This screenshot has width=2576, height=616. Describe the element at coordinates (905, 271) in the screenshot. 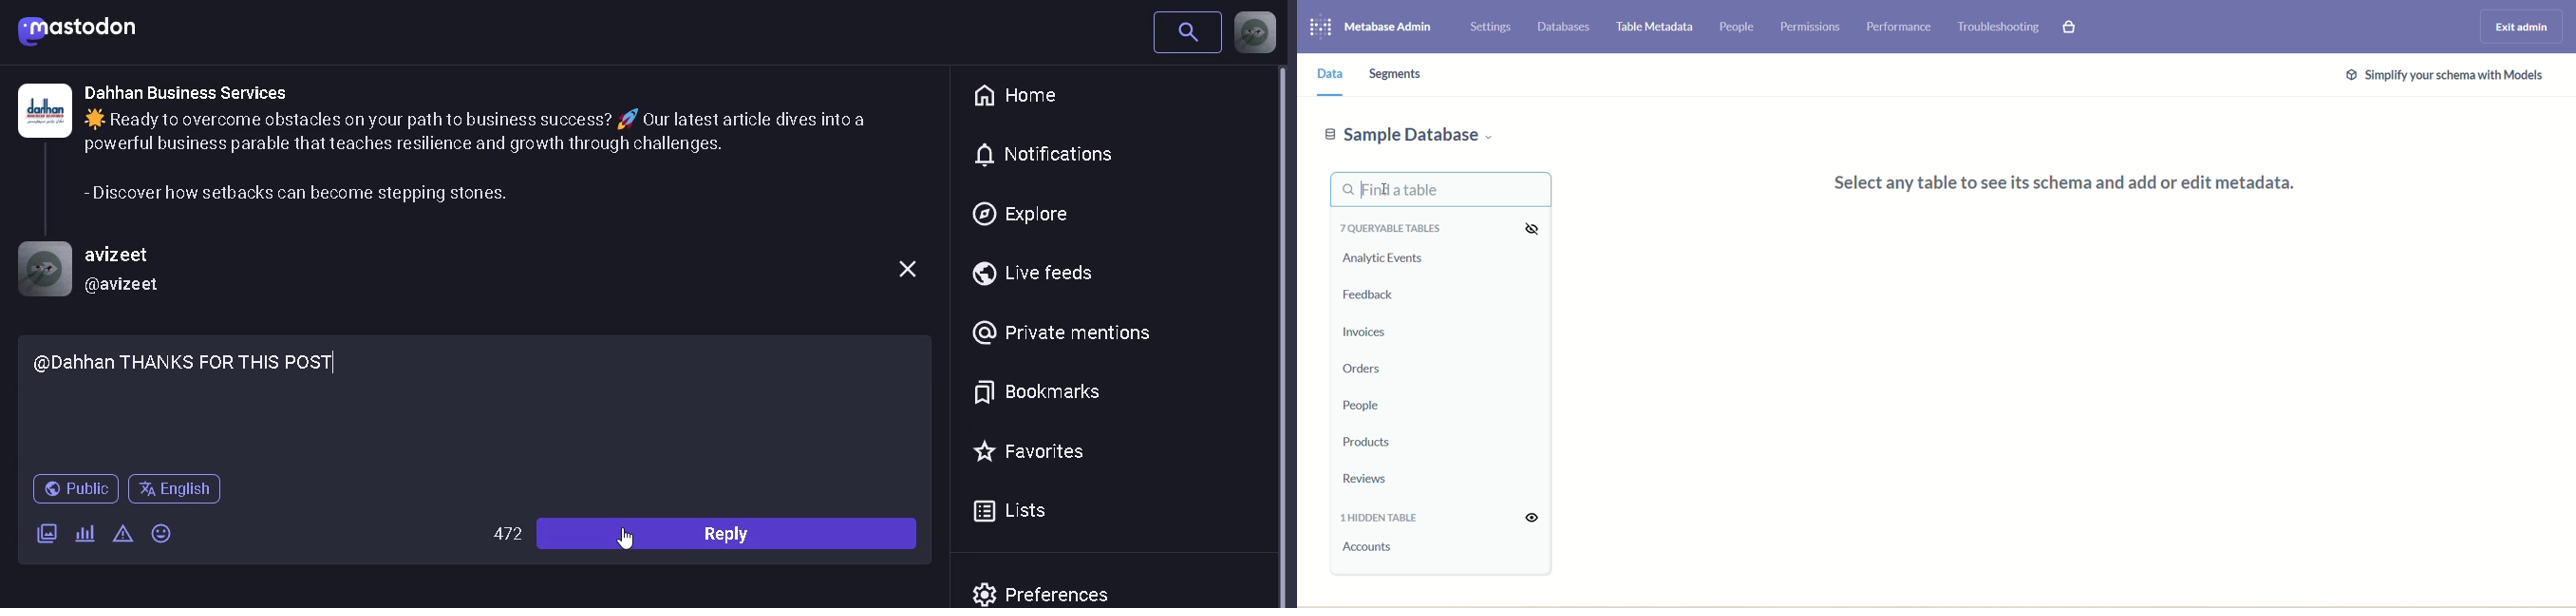

I see `close comment box` at that location.